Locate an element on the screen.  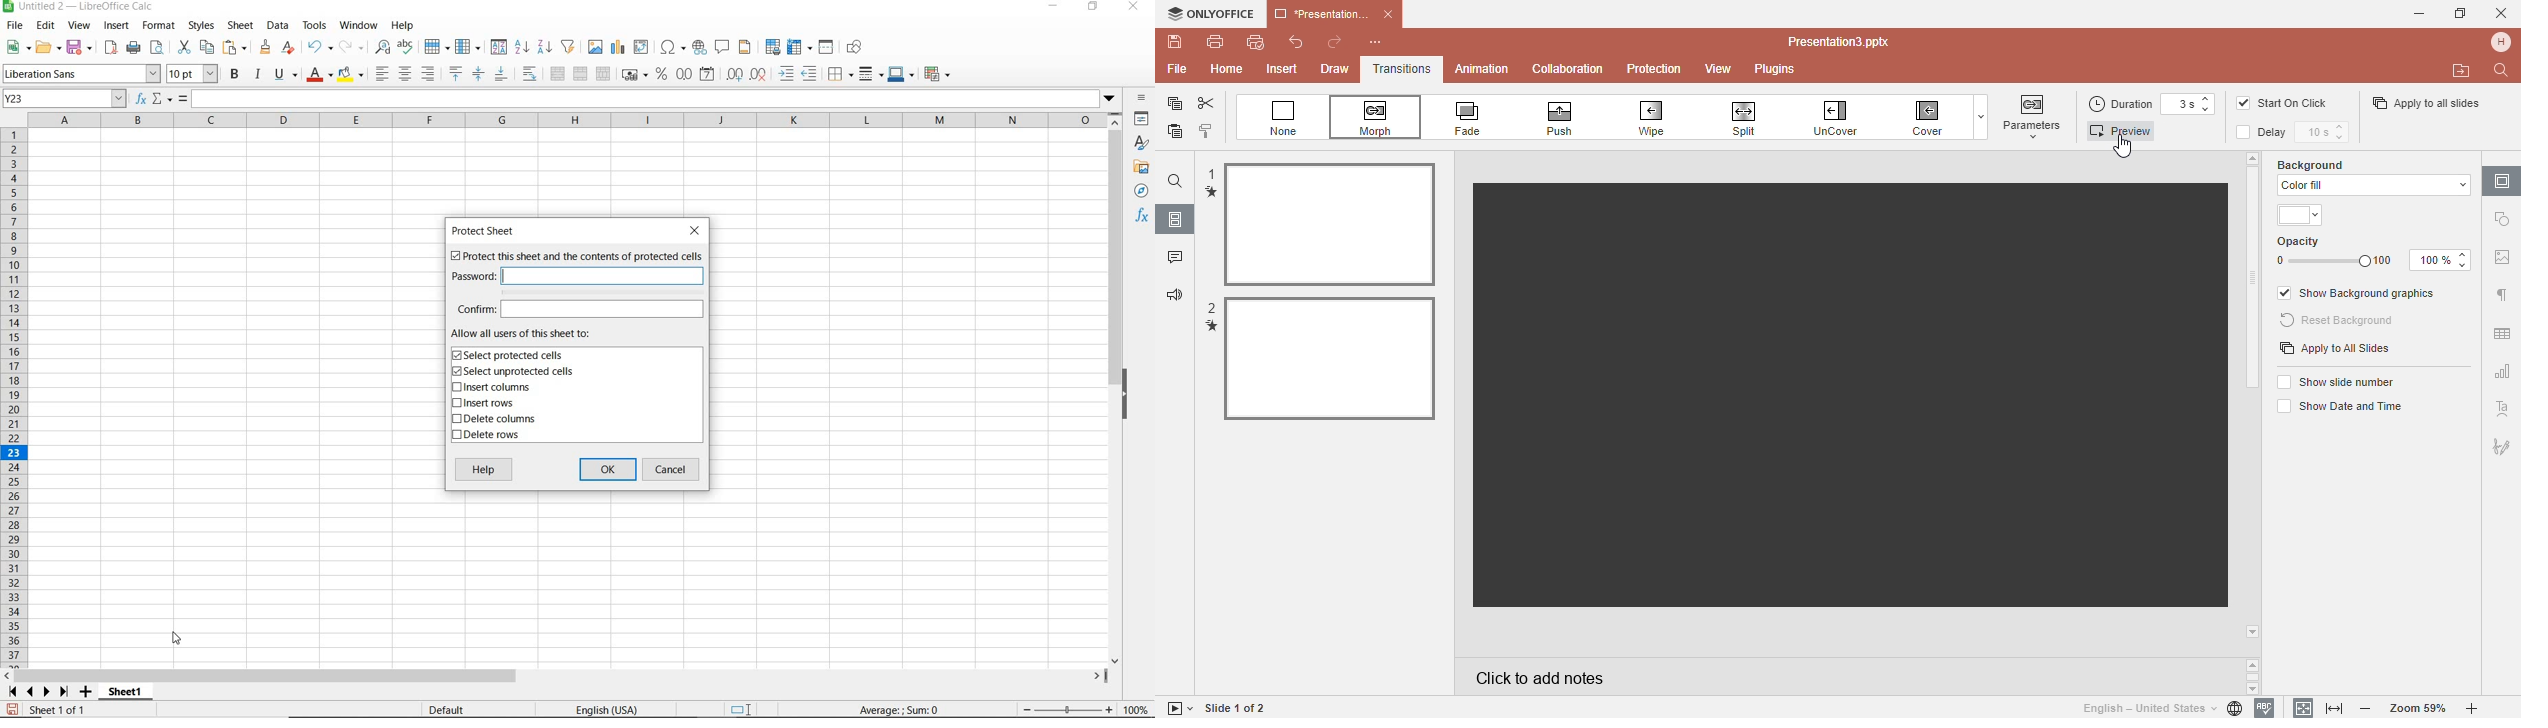
TOOLS is located at coordinates (314, 25).